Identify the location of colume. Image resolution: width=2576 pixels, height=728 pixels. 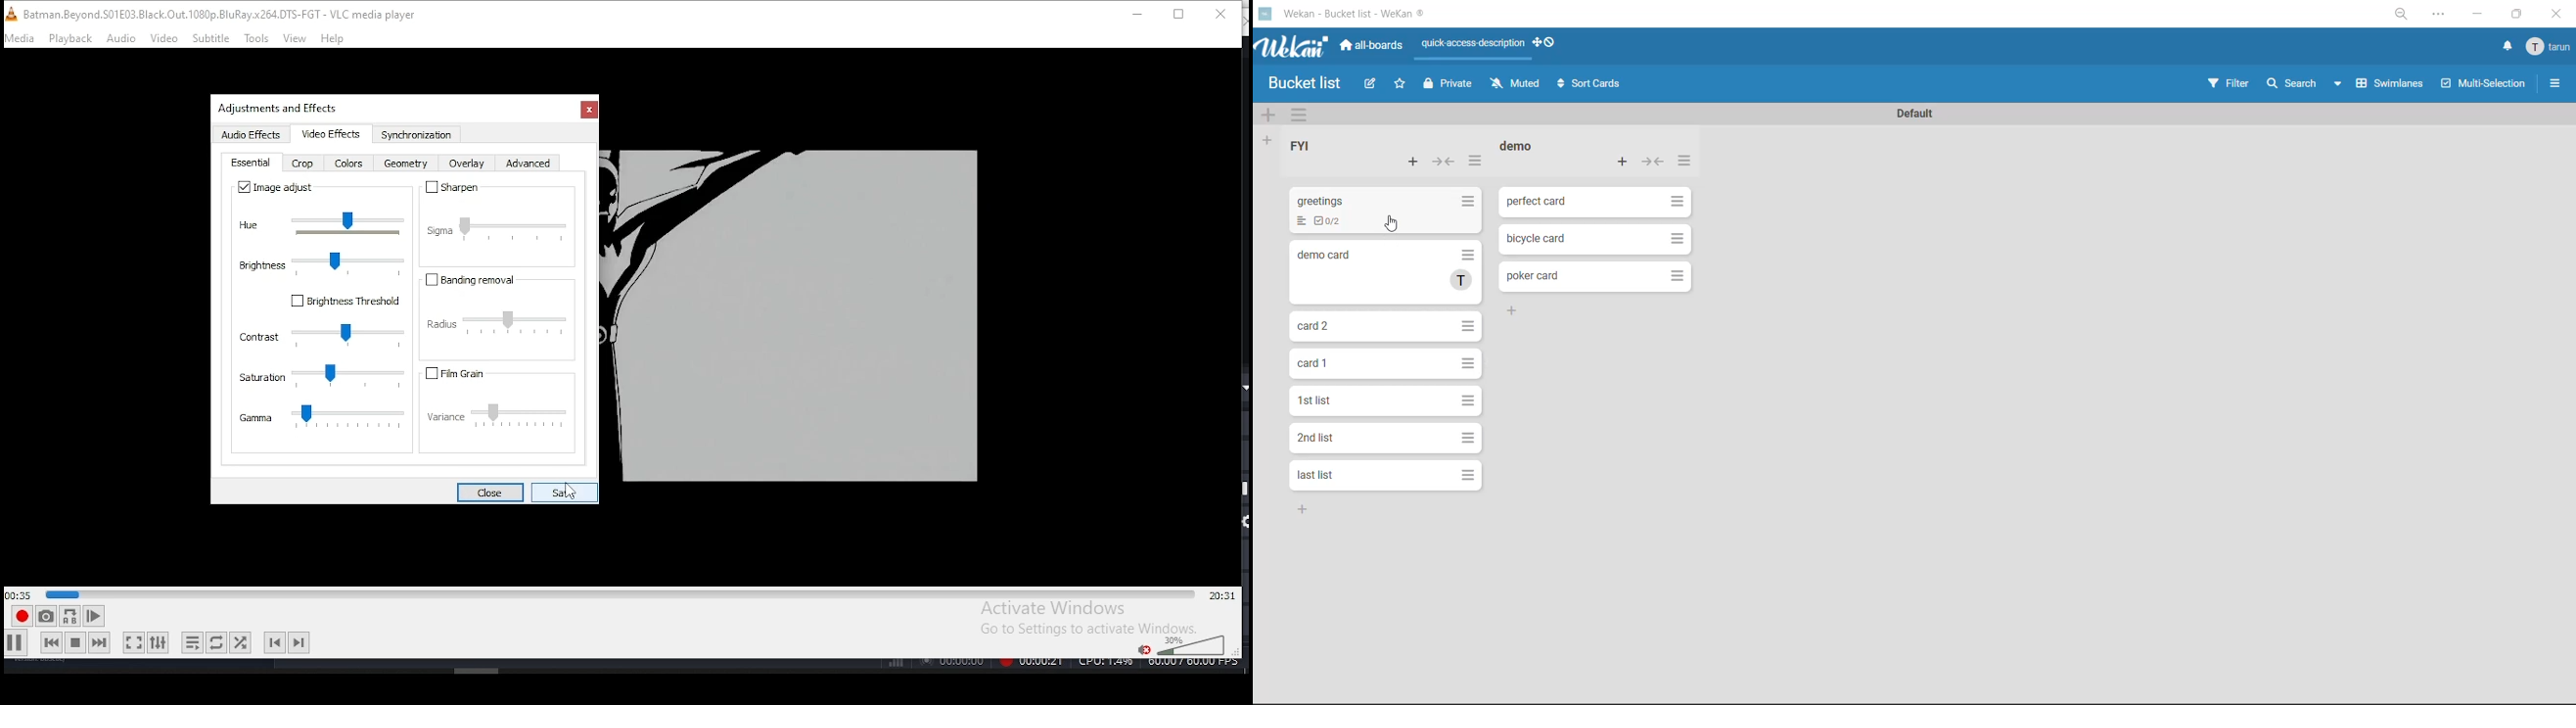
(1190, 644).